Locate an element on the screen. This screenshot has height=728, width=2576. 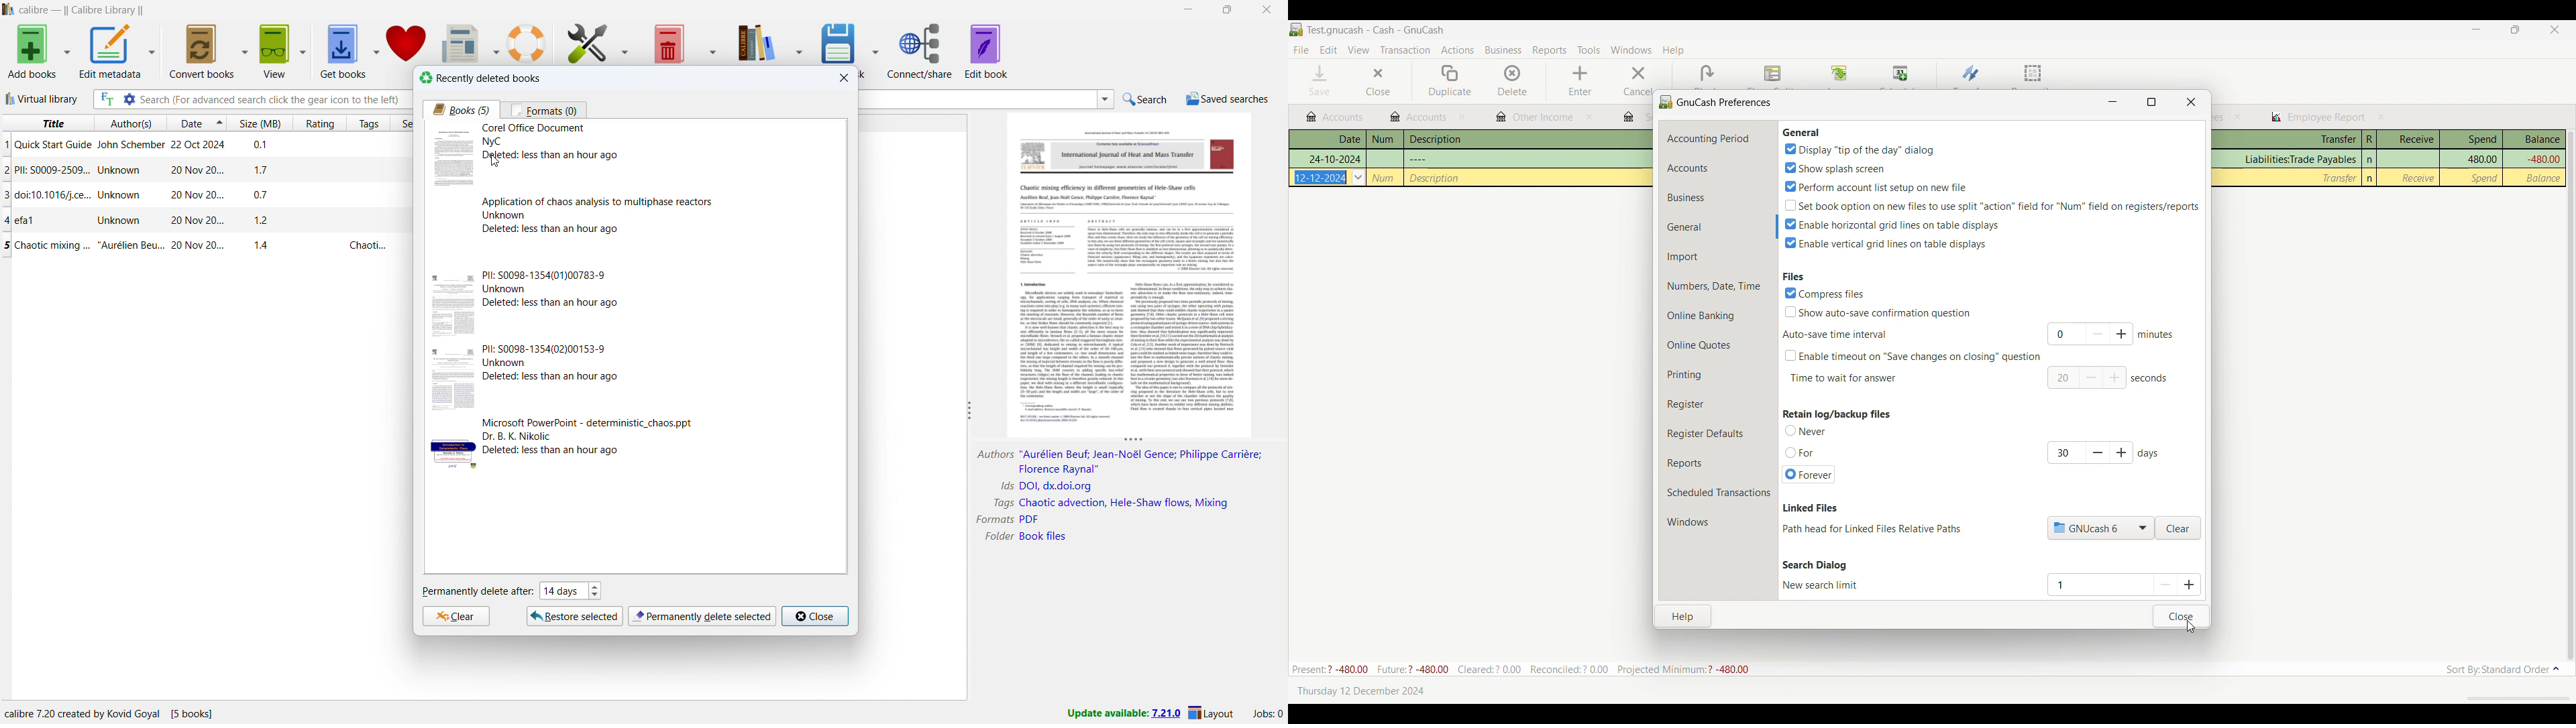
Reconcile is located at coordinates (2033, 75).